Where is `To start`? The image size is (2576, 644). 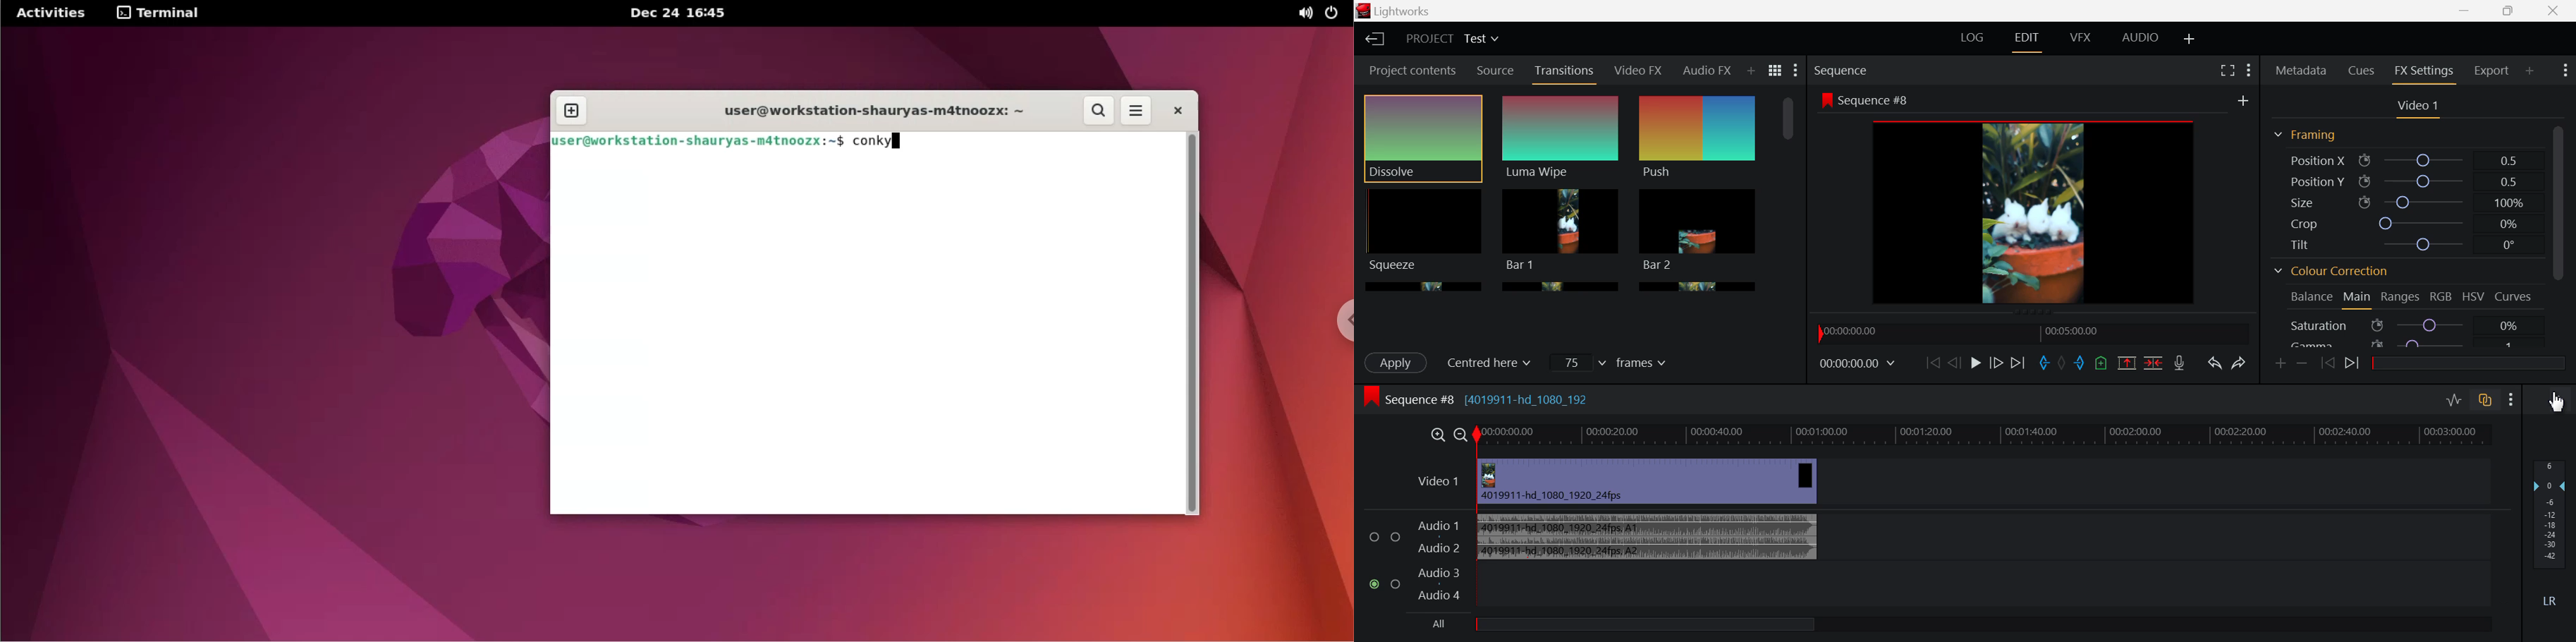
To start is located at coordinates (1932, 363).